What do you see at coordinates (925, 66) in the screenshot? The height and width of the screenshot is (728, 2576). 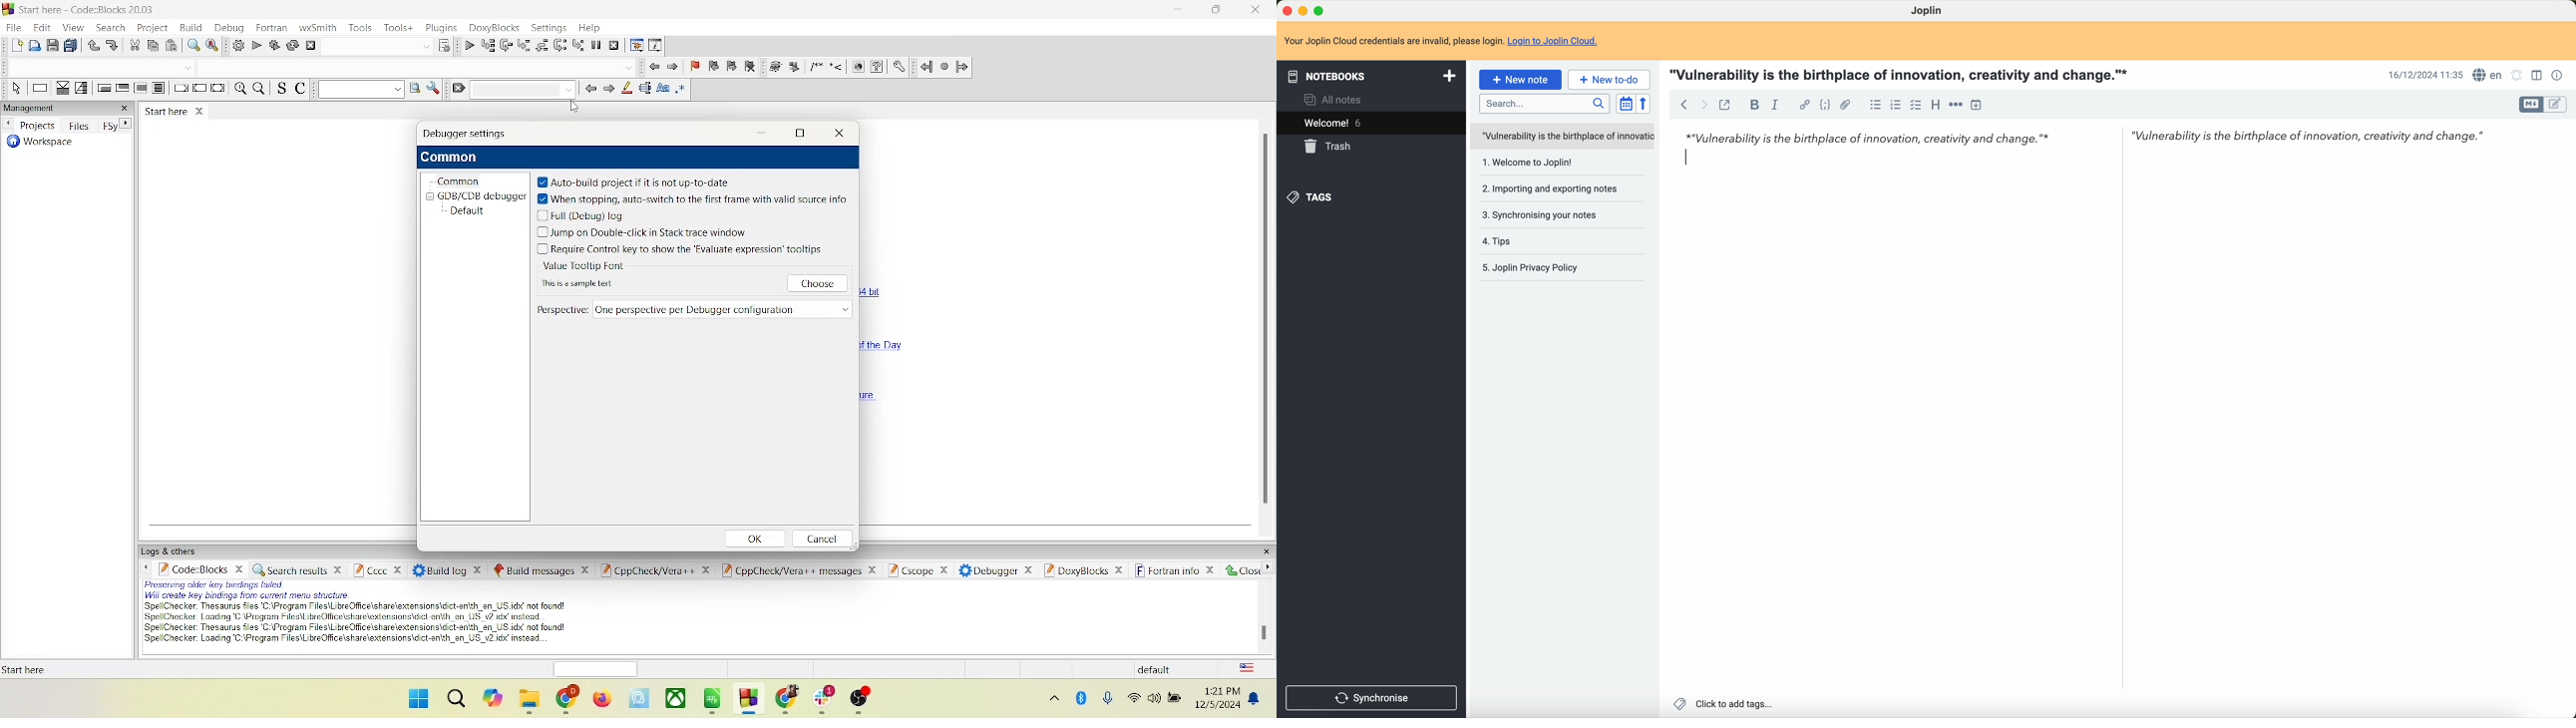 I see `jump back` at bounding box center [925, 66].